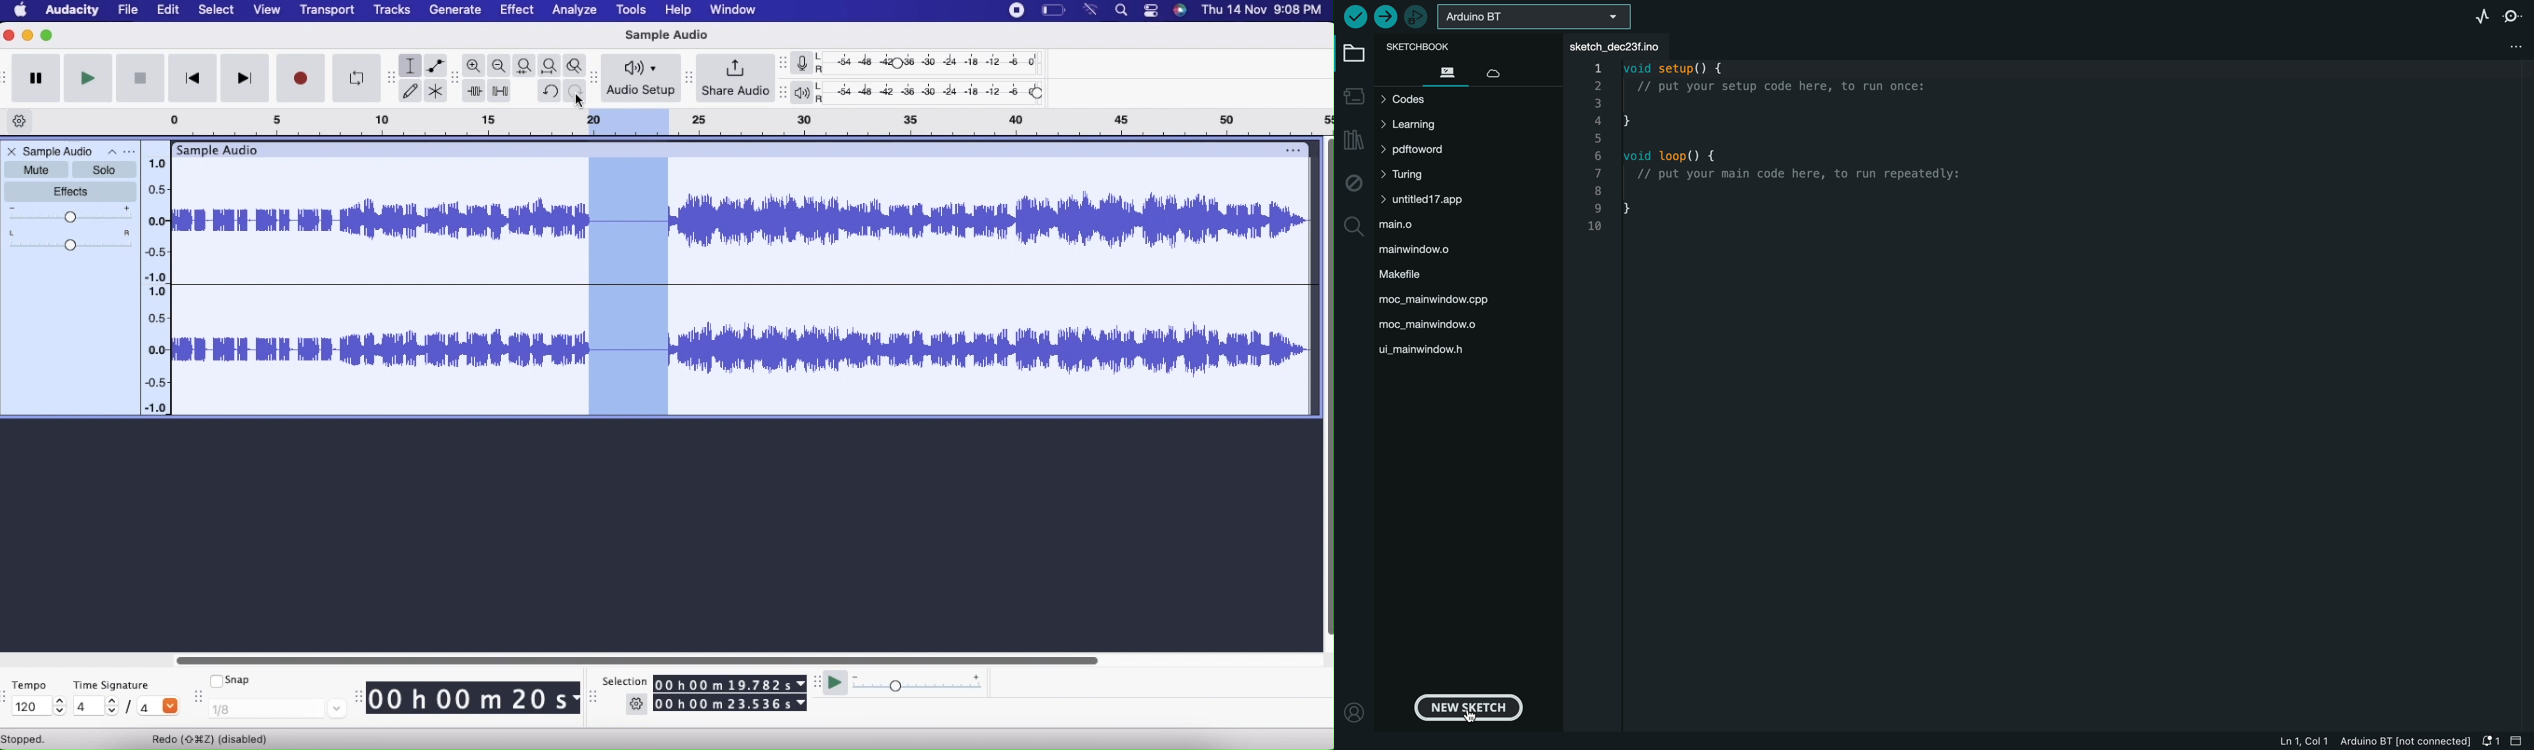  I want to click on 00 h 00 m 20 s, so click(474, 699).